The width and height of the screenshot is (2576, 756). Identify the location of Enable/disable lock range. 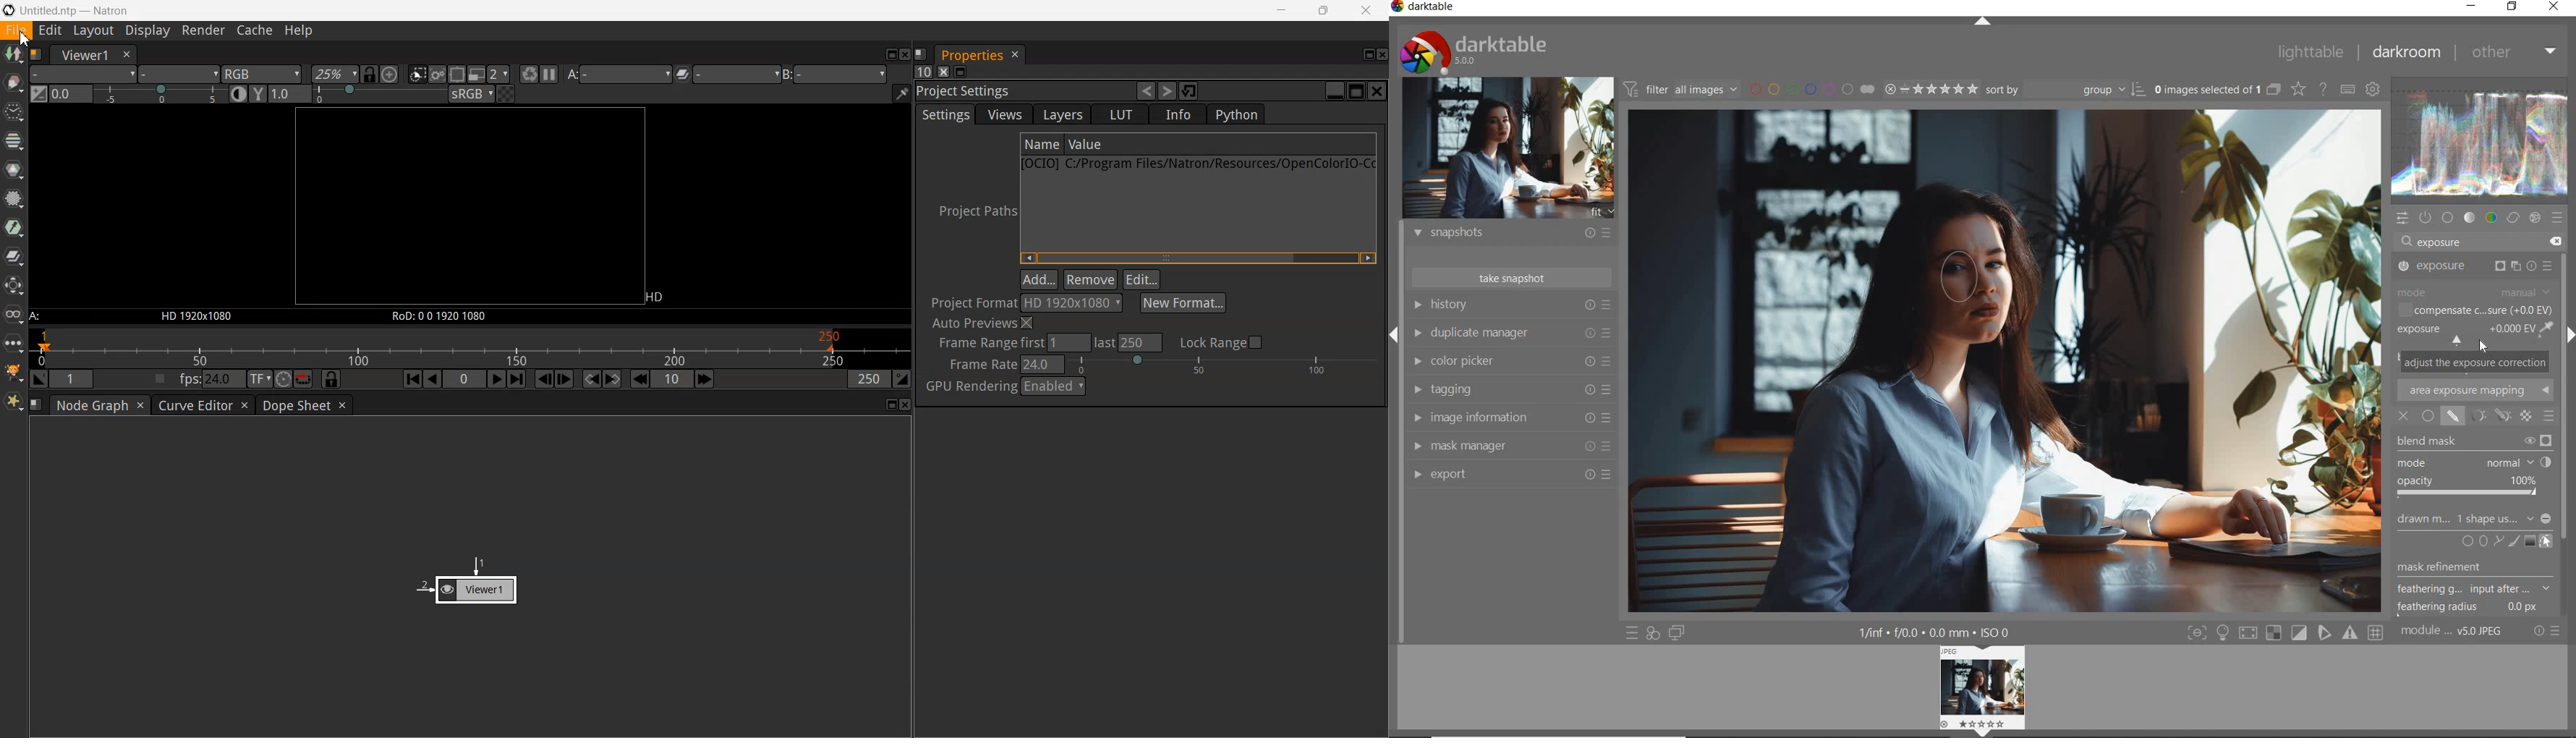
(1224, 342).